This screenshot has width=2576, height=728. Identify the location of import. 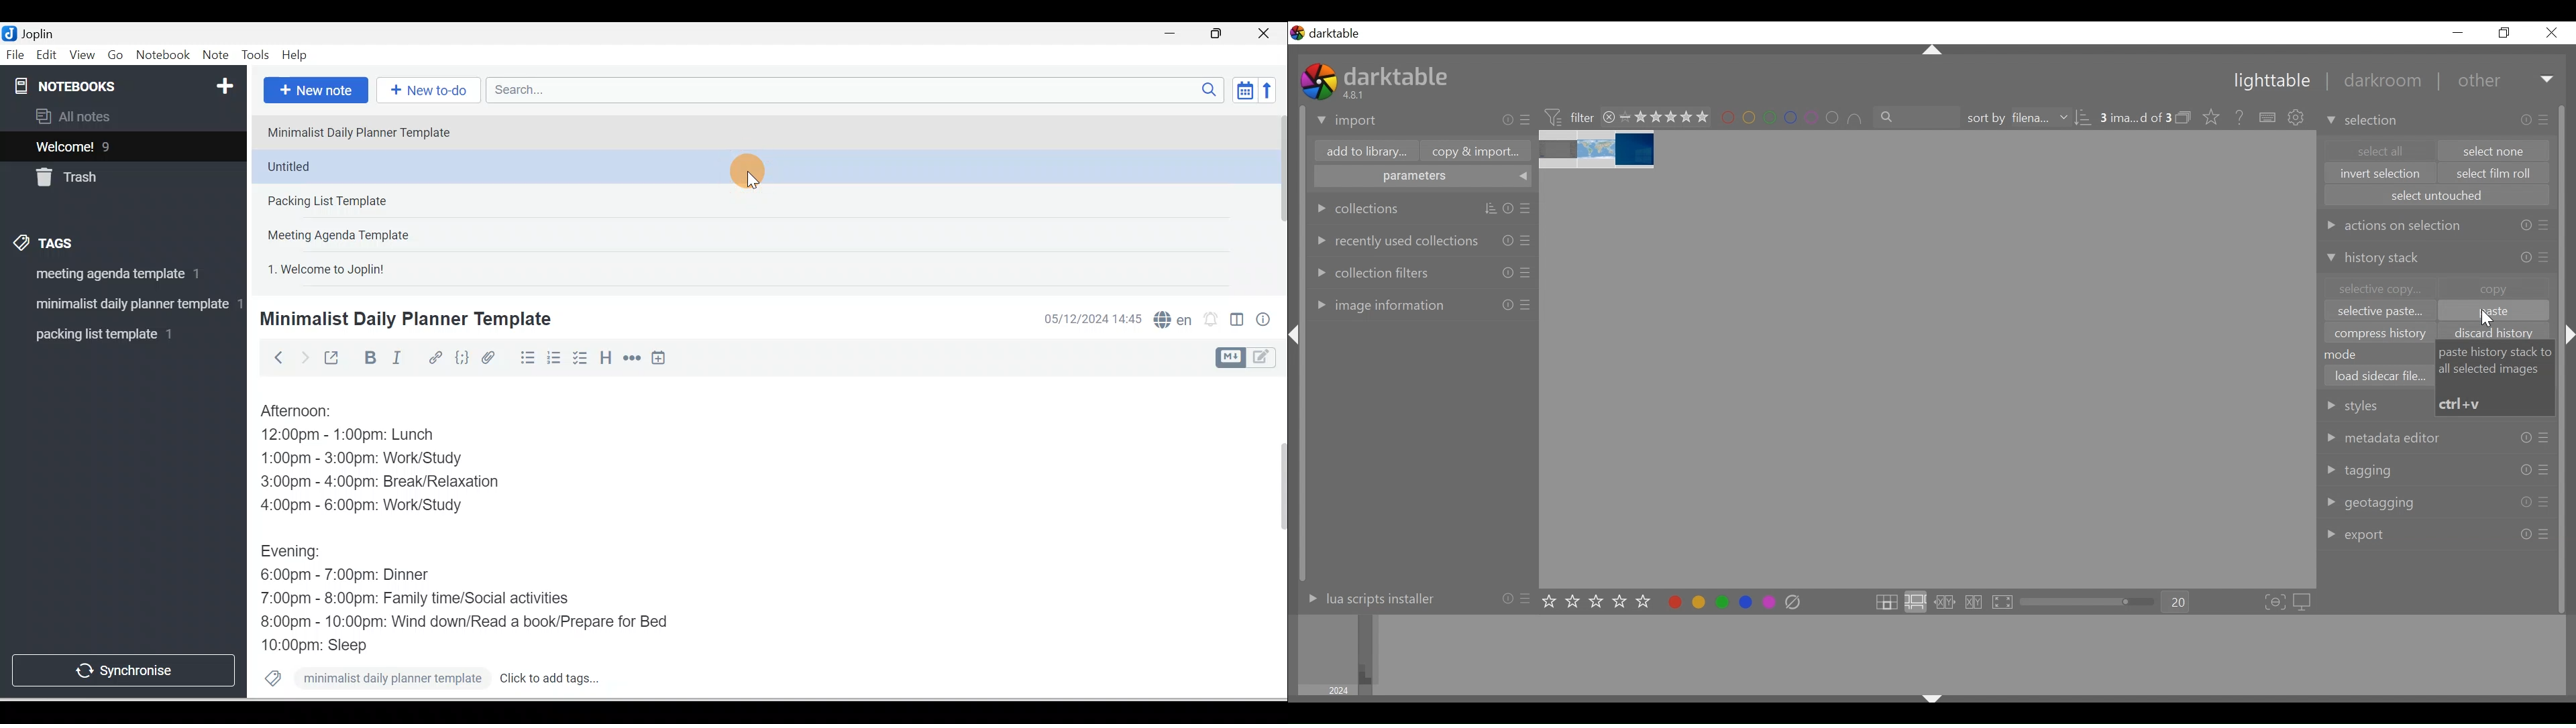
(1348, 121).